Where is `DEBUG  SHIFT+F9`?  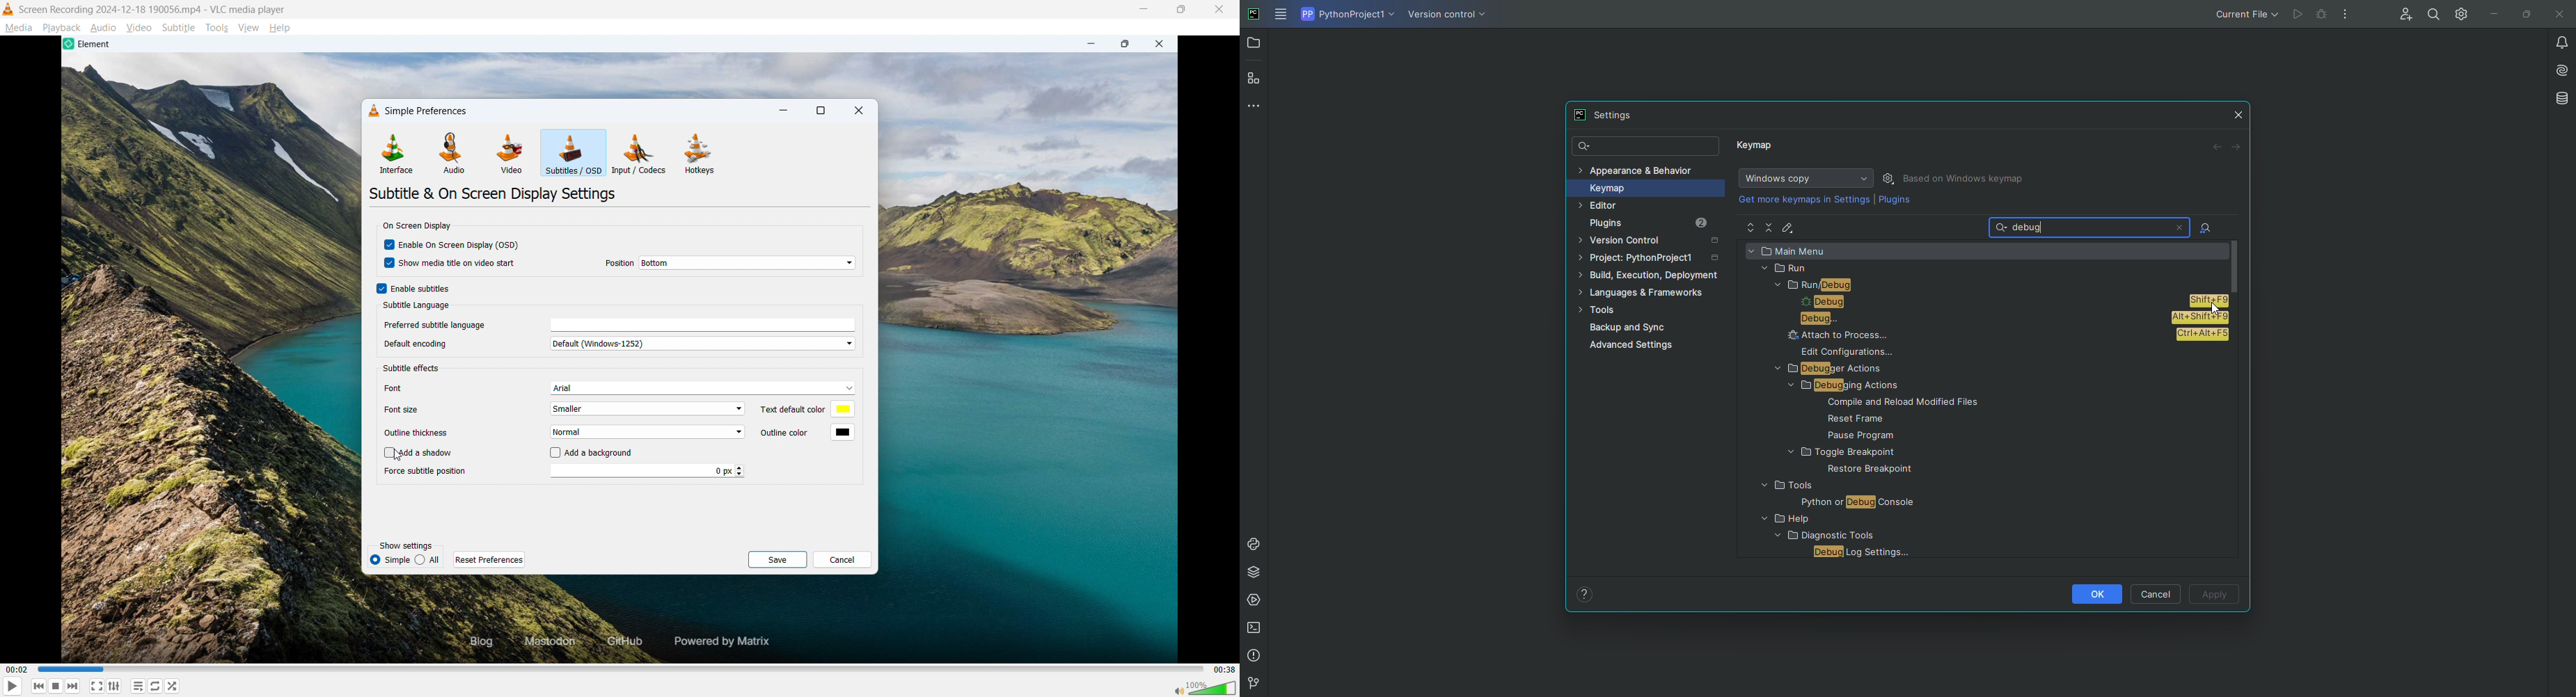
DEBUG  SHIFT+F9 is located at coordinates (1961, 303).